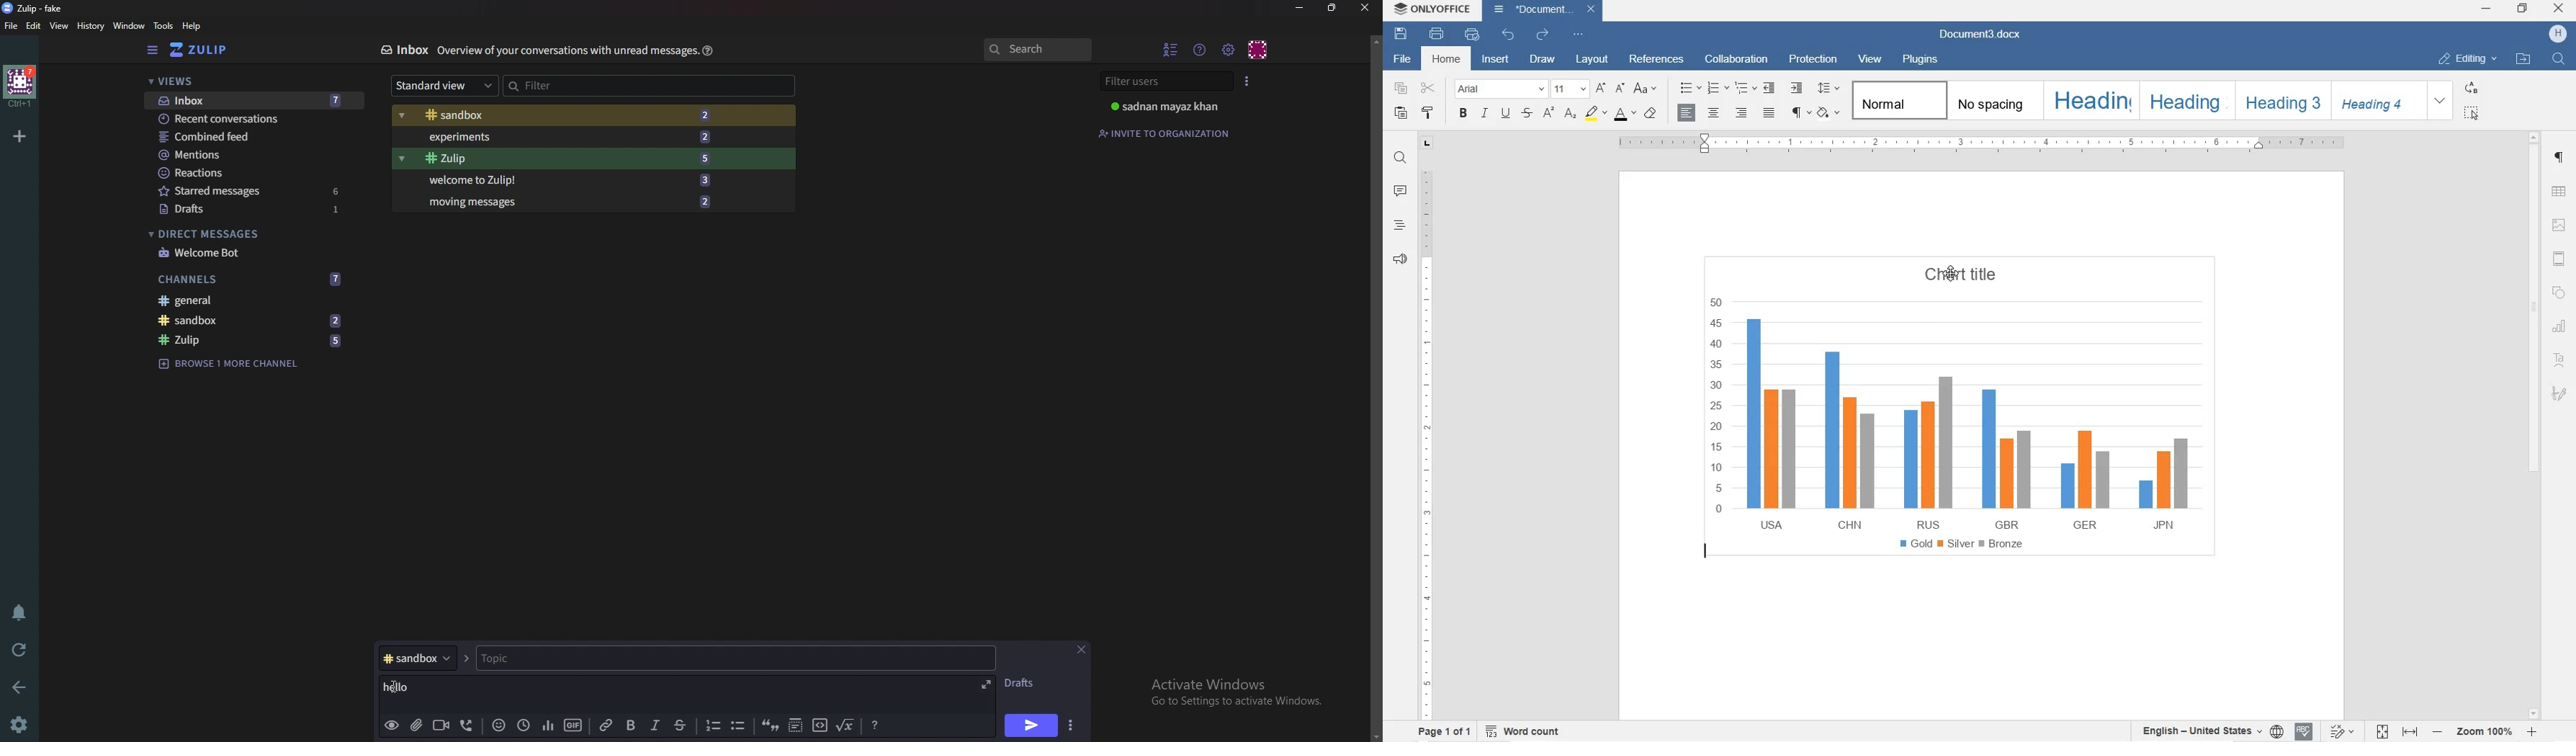  I want to click on REFERENCES, so click(1657, 58).